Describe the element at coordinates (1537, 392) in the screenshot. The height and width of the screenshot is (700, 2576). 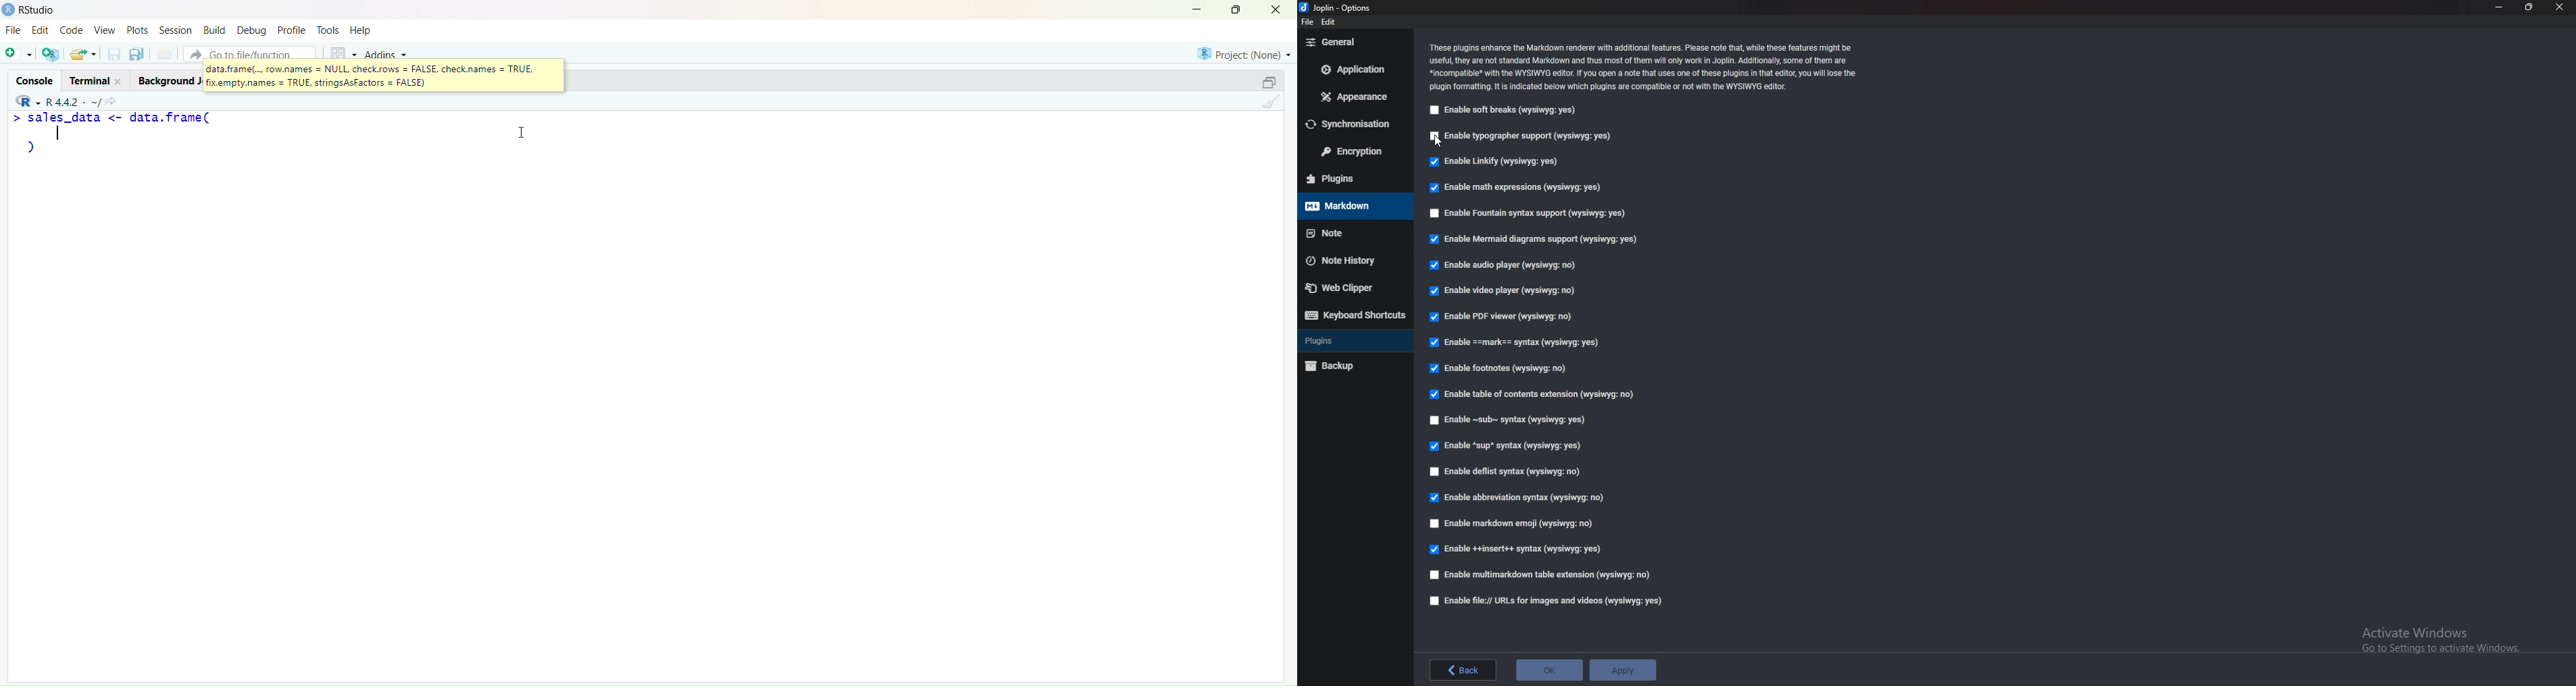
I see `Enable table of contents` at that location.